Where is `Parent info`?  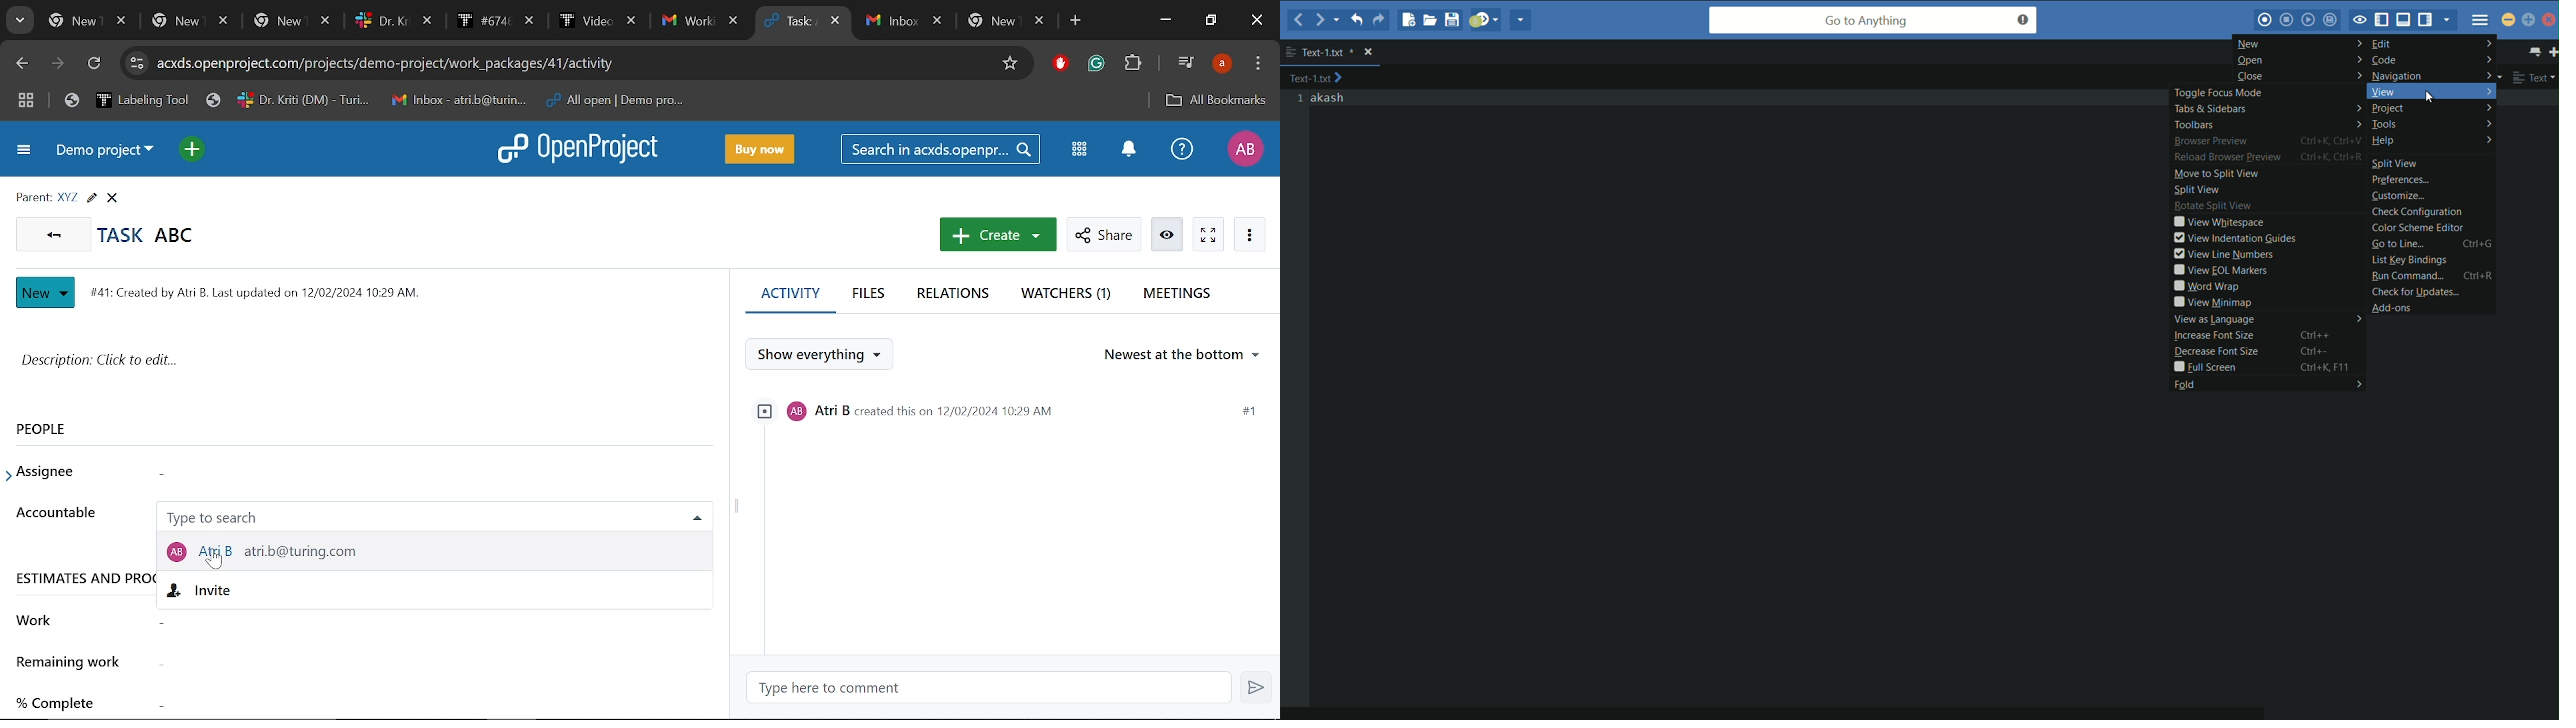
Parent info is located at coordinates (43, 199).